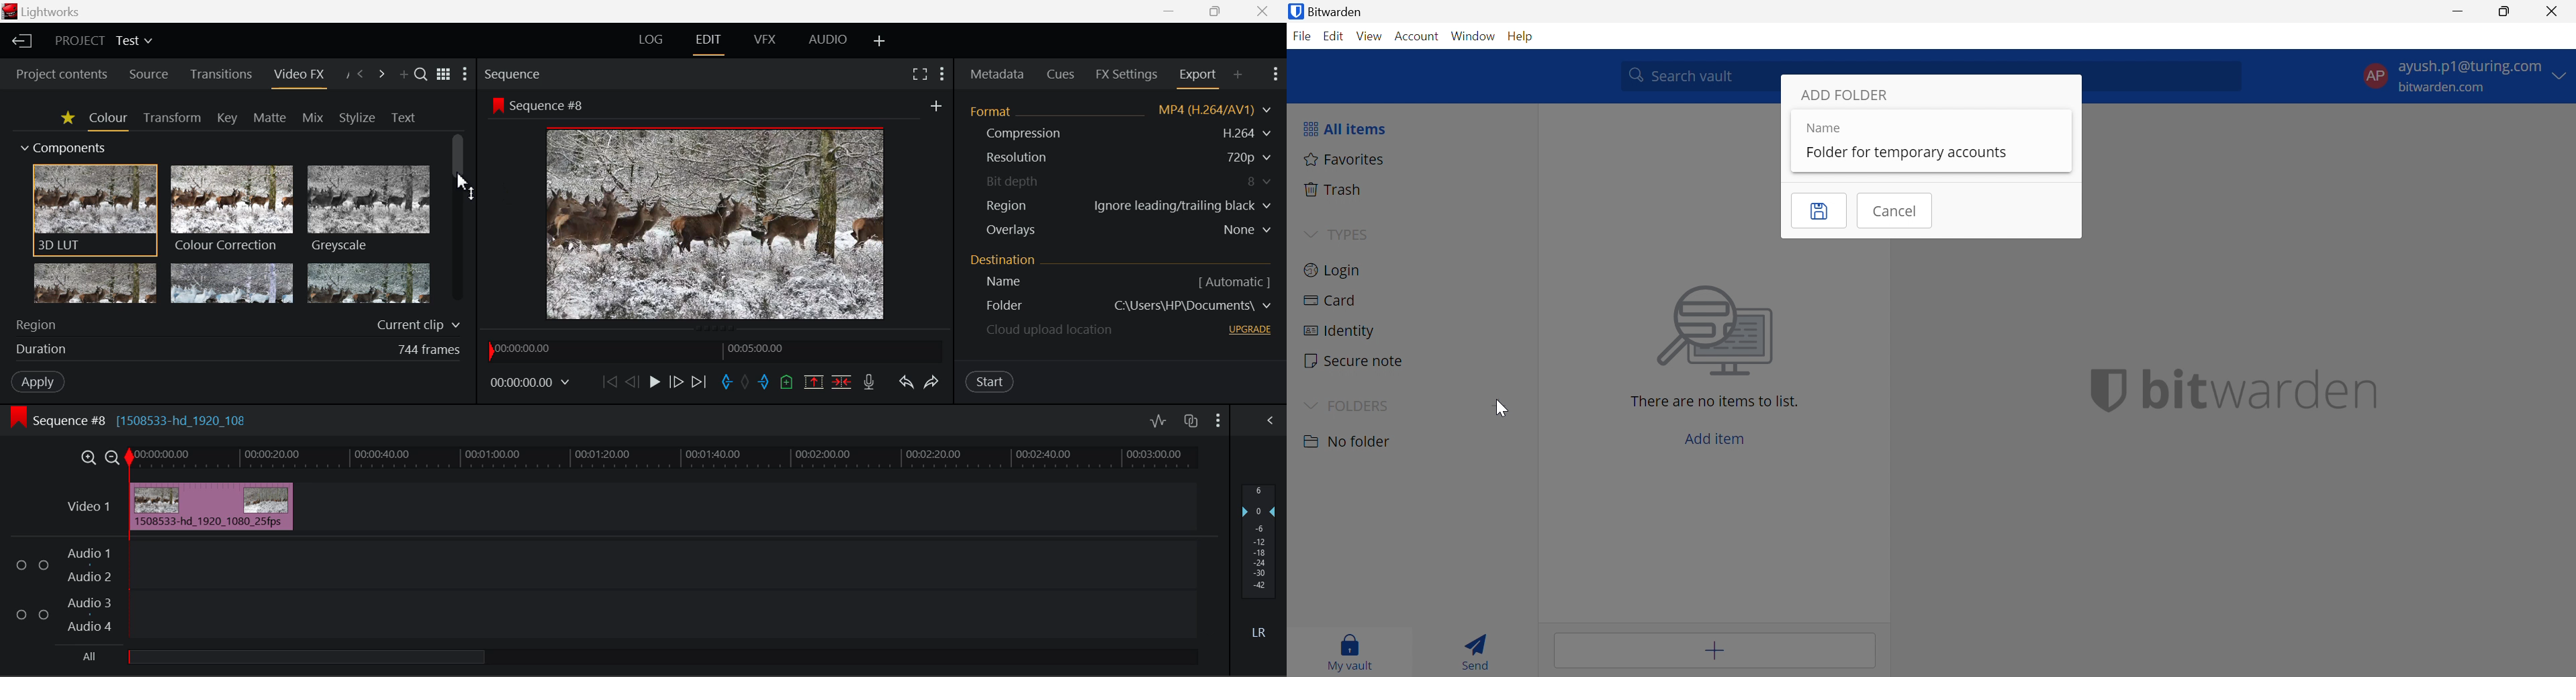 The width and height of the screenshot is (2576, 700). What do you see at coordinates (401, 117) in the screenshot?
I see `Text` at bounding box center [401, 117].